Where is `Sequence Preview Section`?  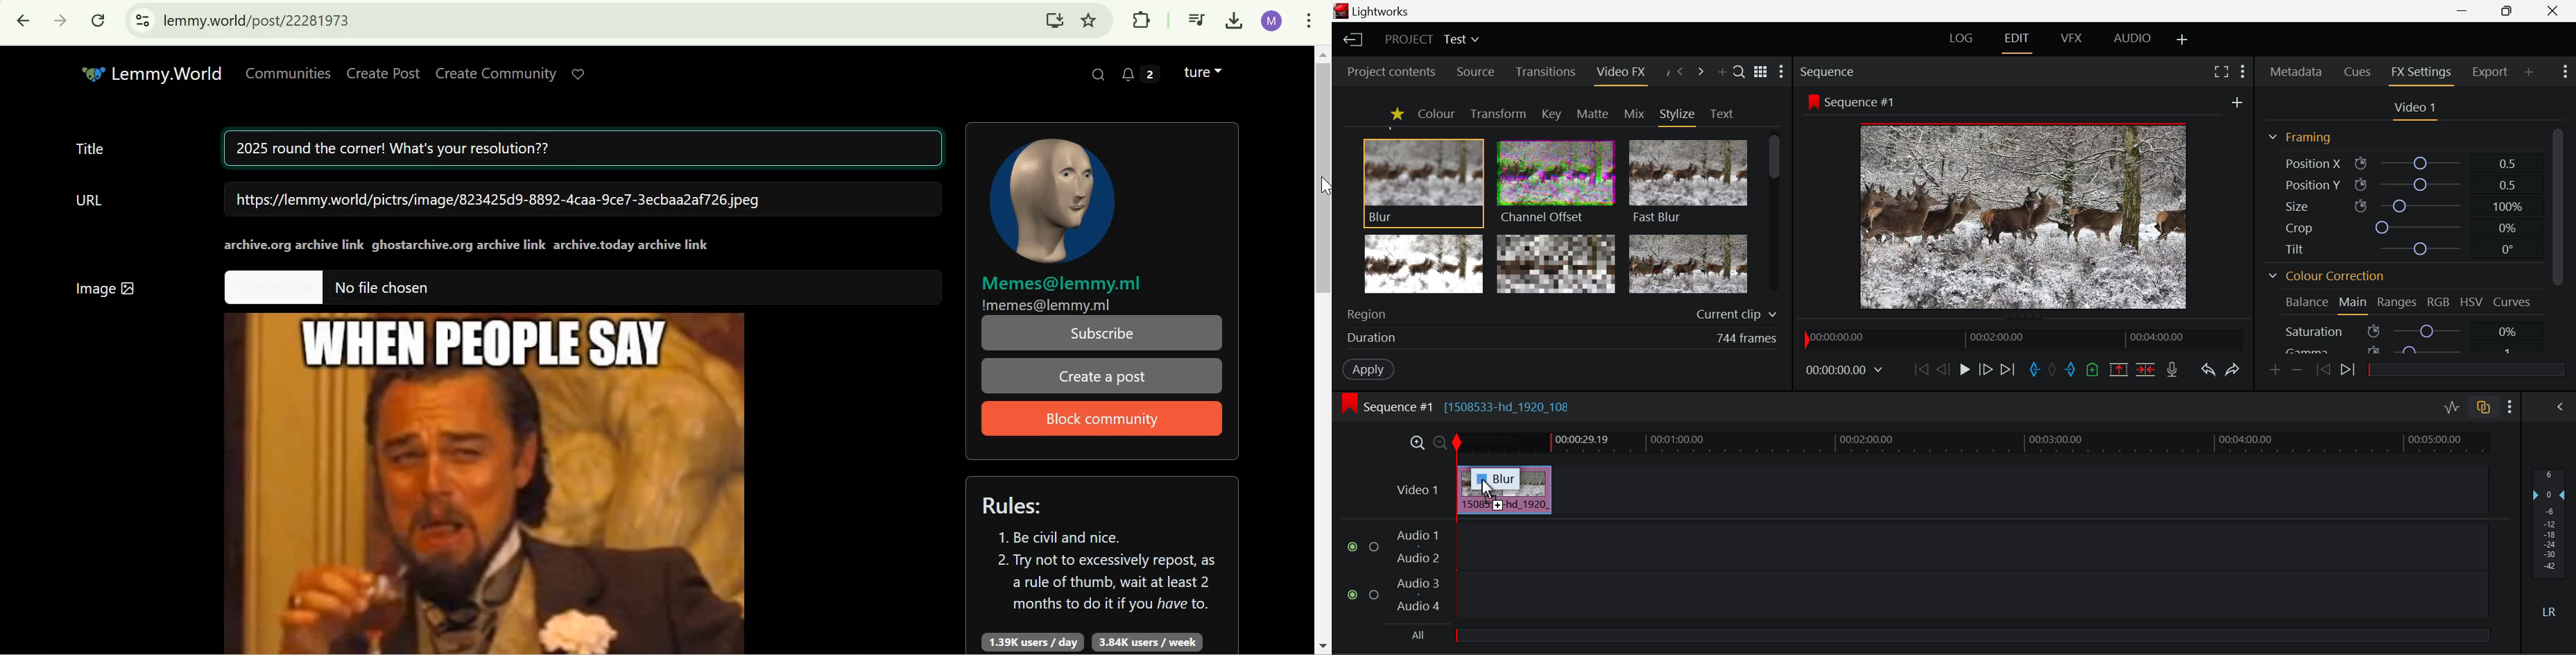 Sequence Preview Section is located at coordinates (1830, 71).